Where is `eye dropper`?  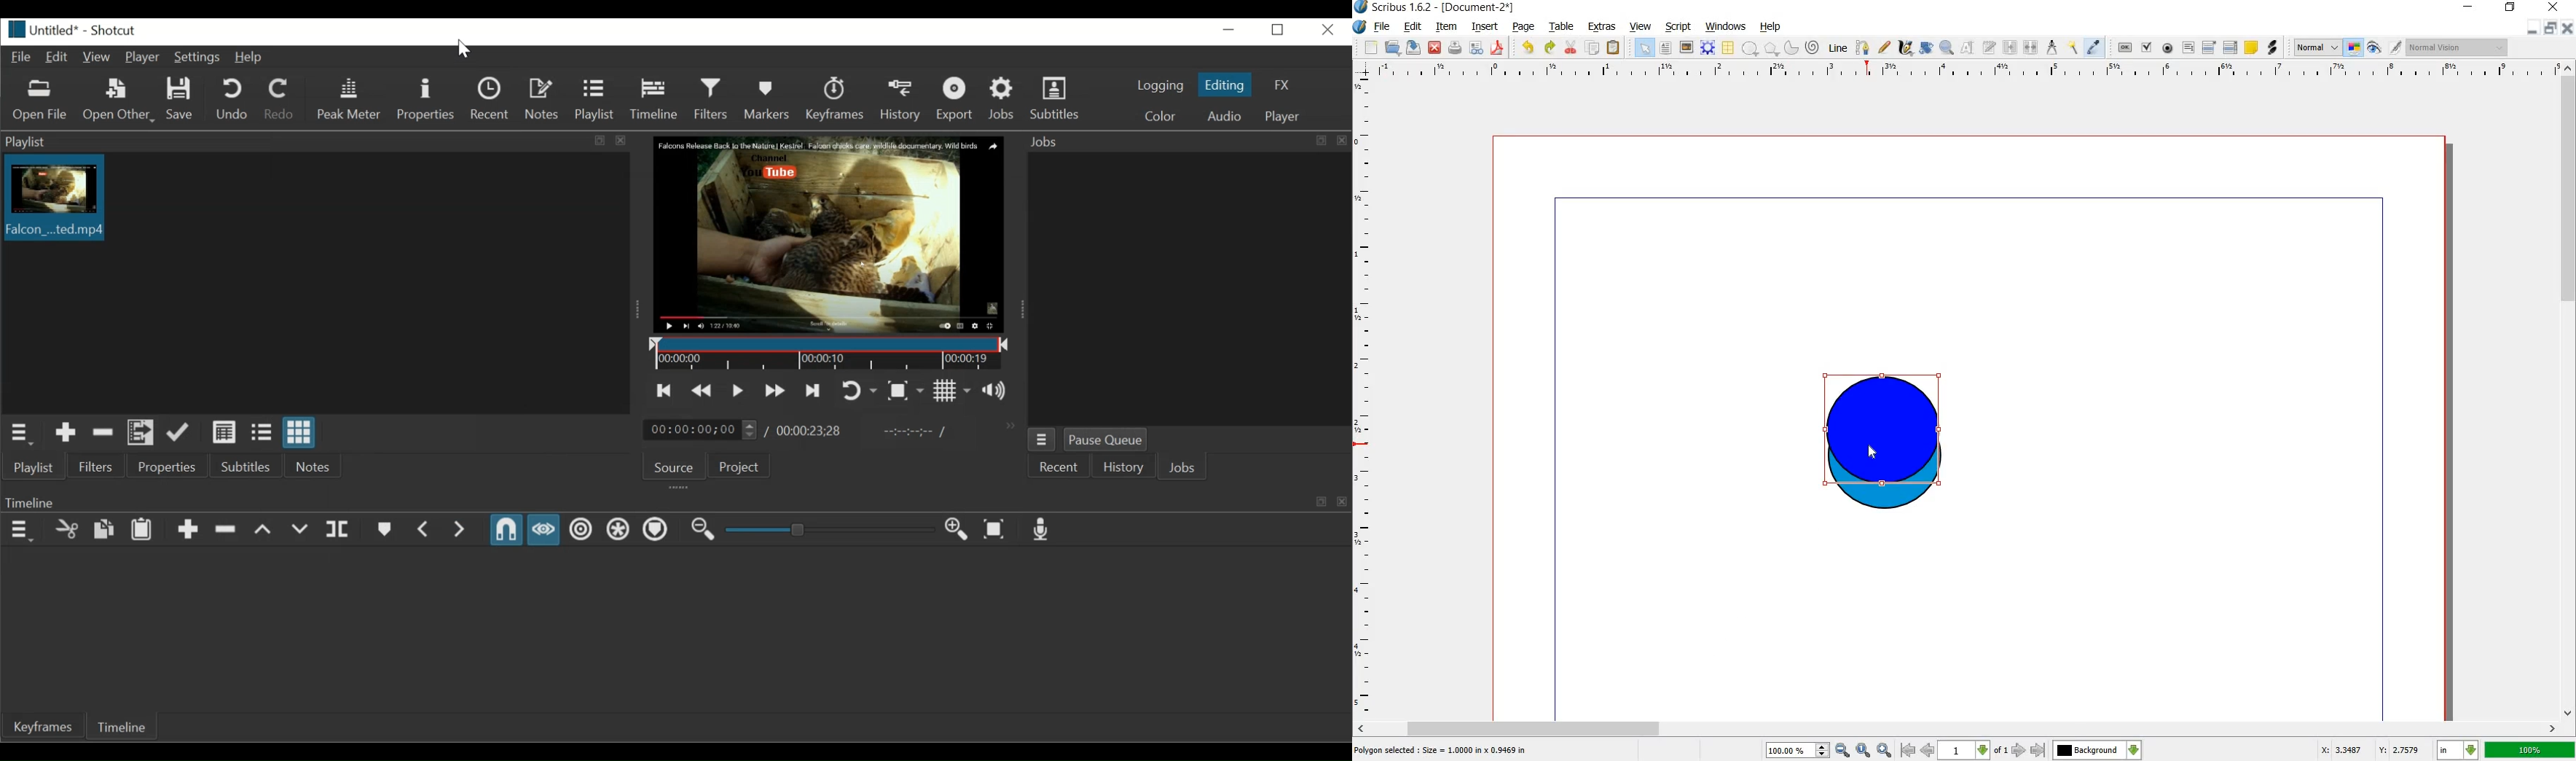
eye dropper is located at coordinates (2093, 47).